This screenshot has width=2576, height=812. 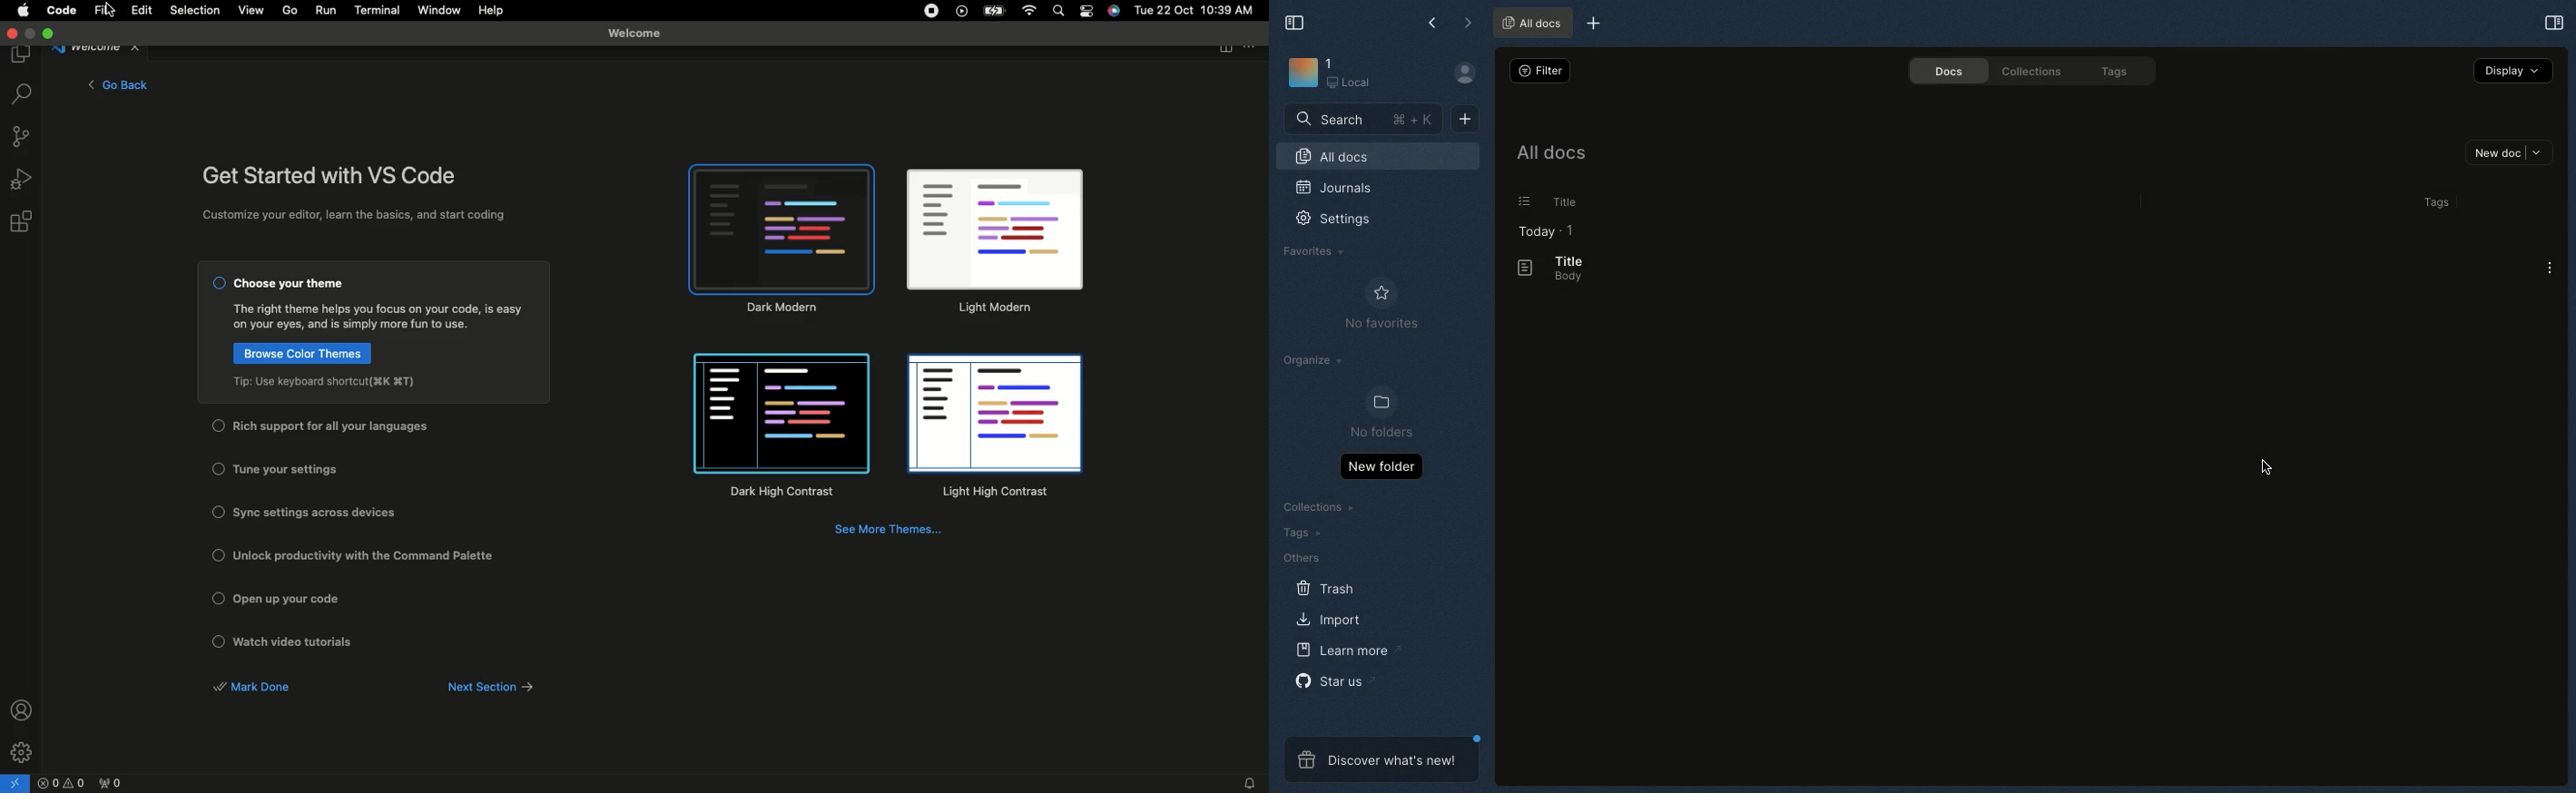 What do you see at coordinates (1335, 190) in the screenshot?
I see `Journals` at bounding box center [1335, 190].